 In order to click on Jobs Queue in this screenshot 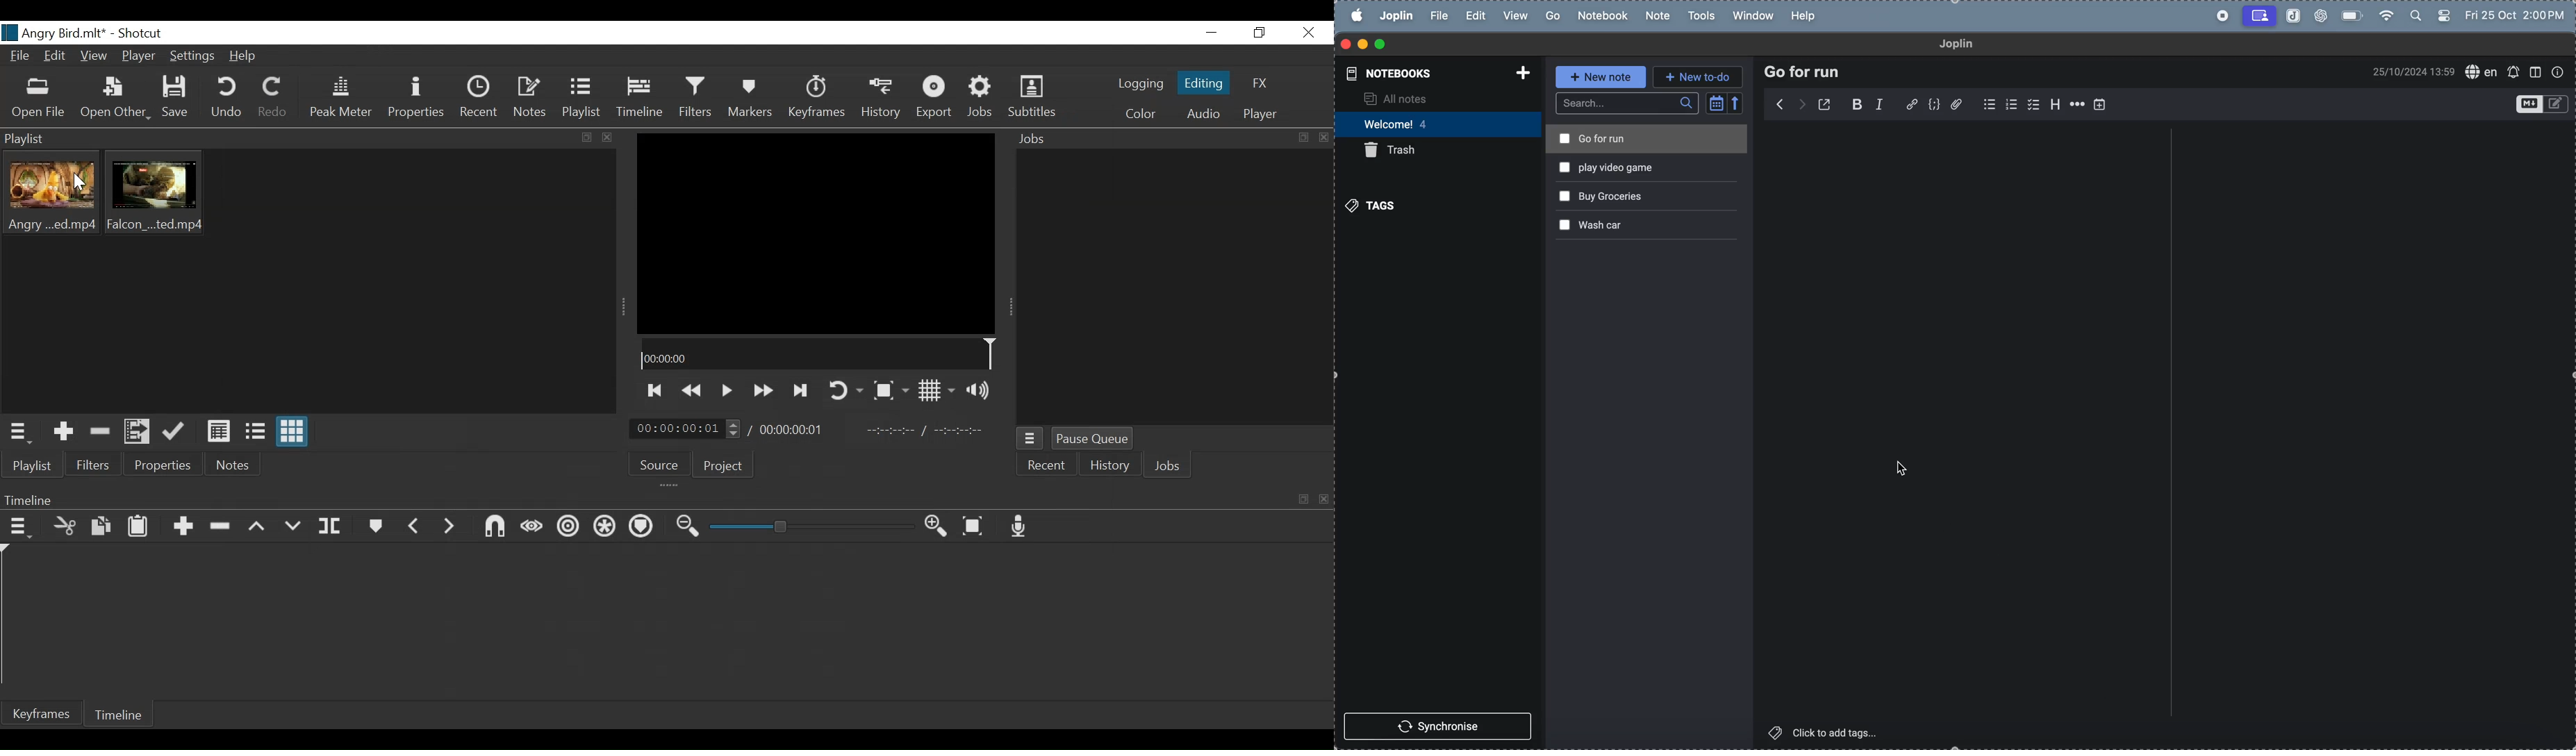, I will do `click(1031, 439)`.